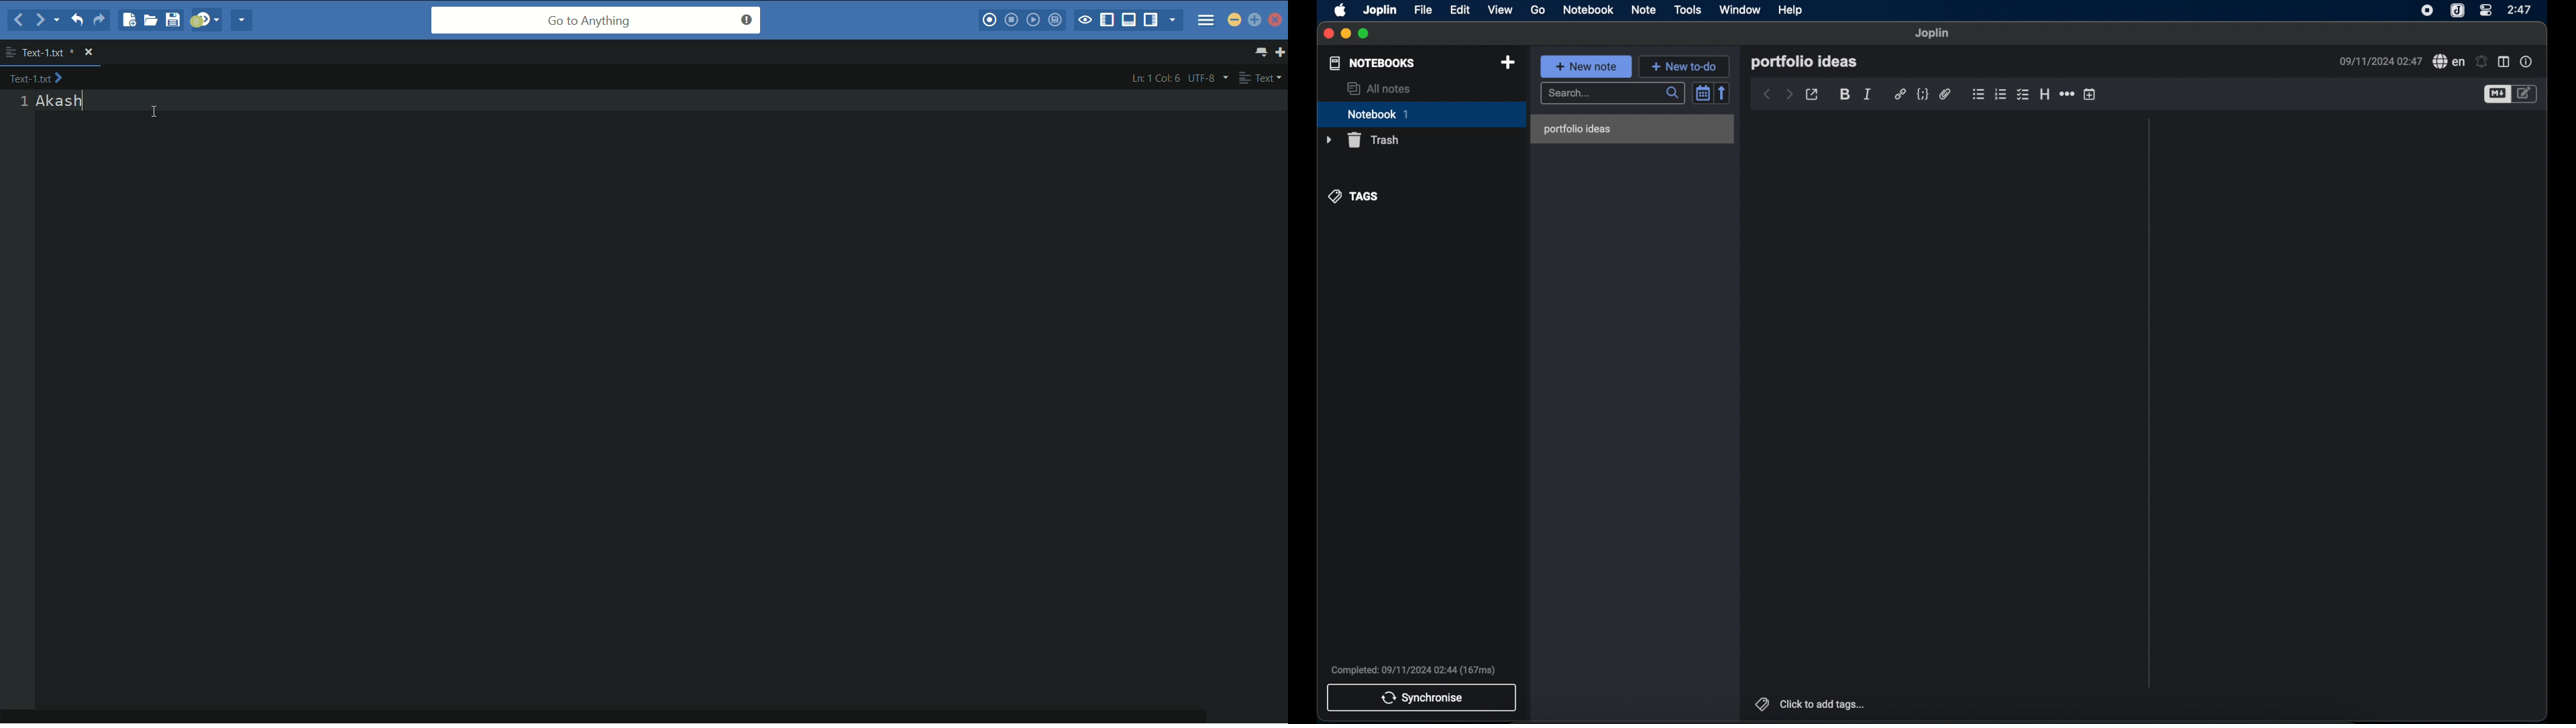  Describe the element at coordinates (1723, 93) in the screenshot. I see `reverse  sort order` at that location.